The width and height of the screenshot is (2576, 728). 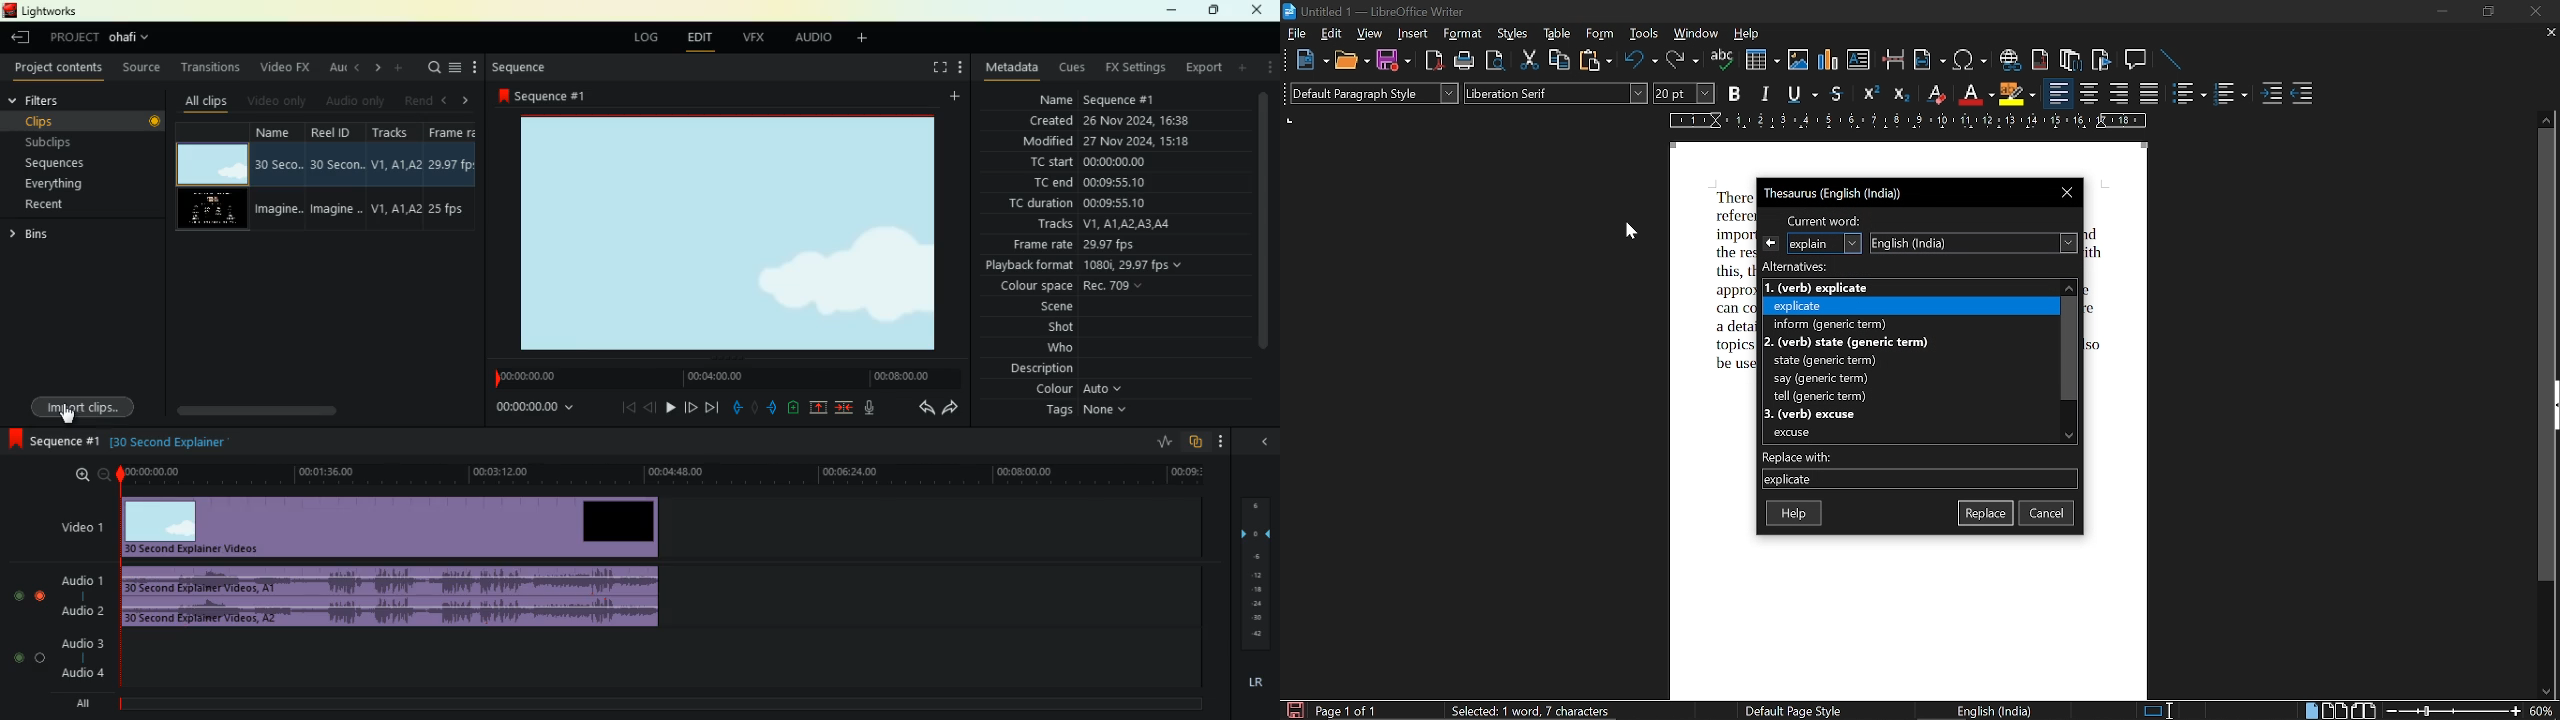 What do you see at coordinates (1464, 35) in the screenshot?
I see `format` at bounding box center [1464, 35].